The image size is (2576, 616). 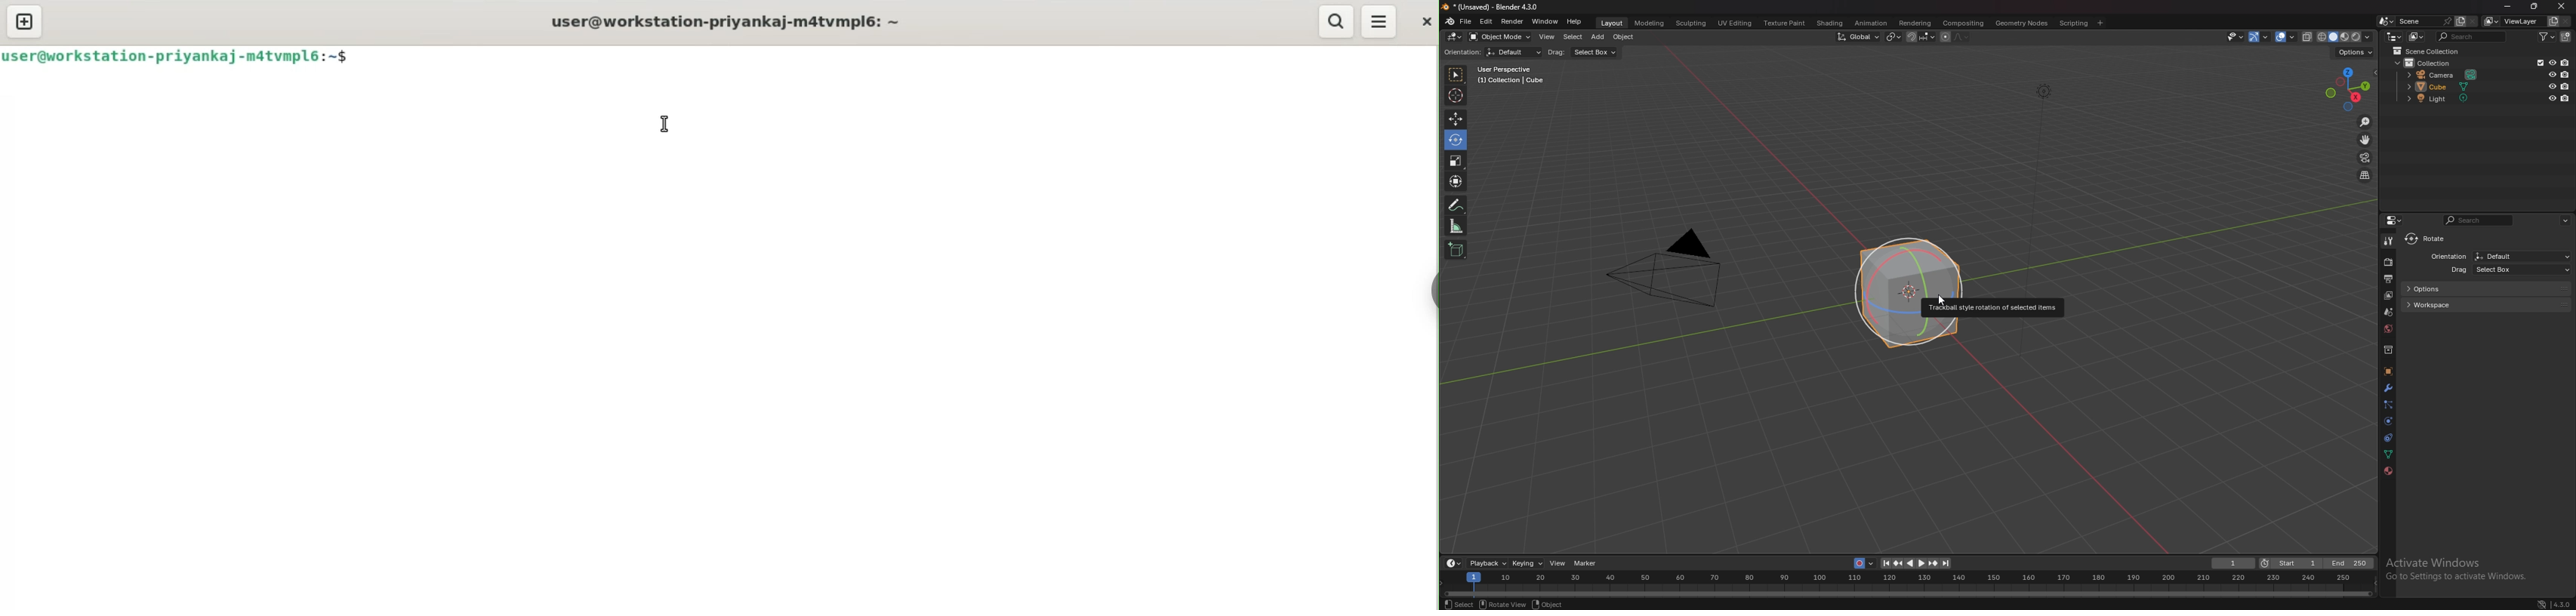 What do you see at coordinates (2554, 86) in the screenshot?
I see `hide in view port` at bounding box center [2554, 86].